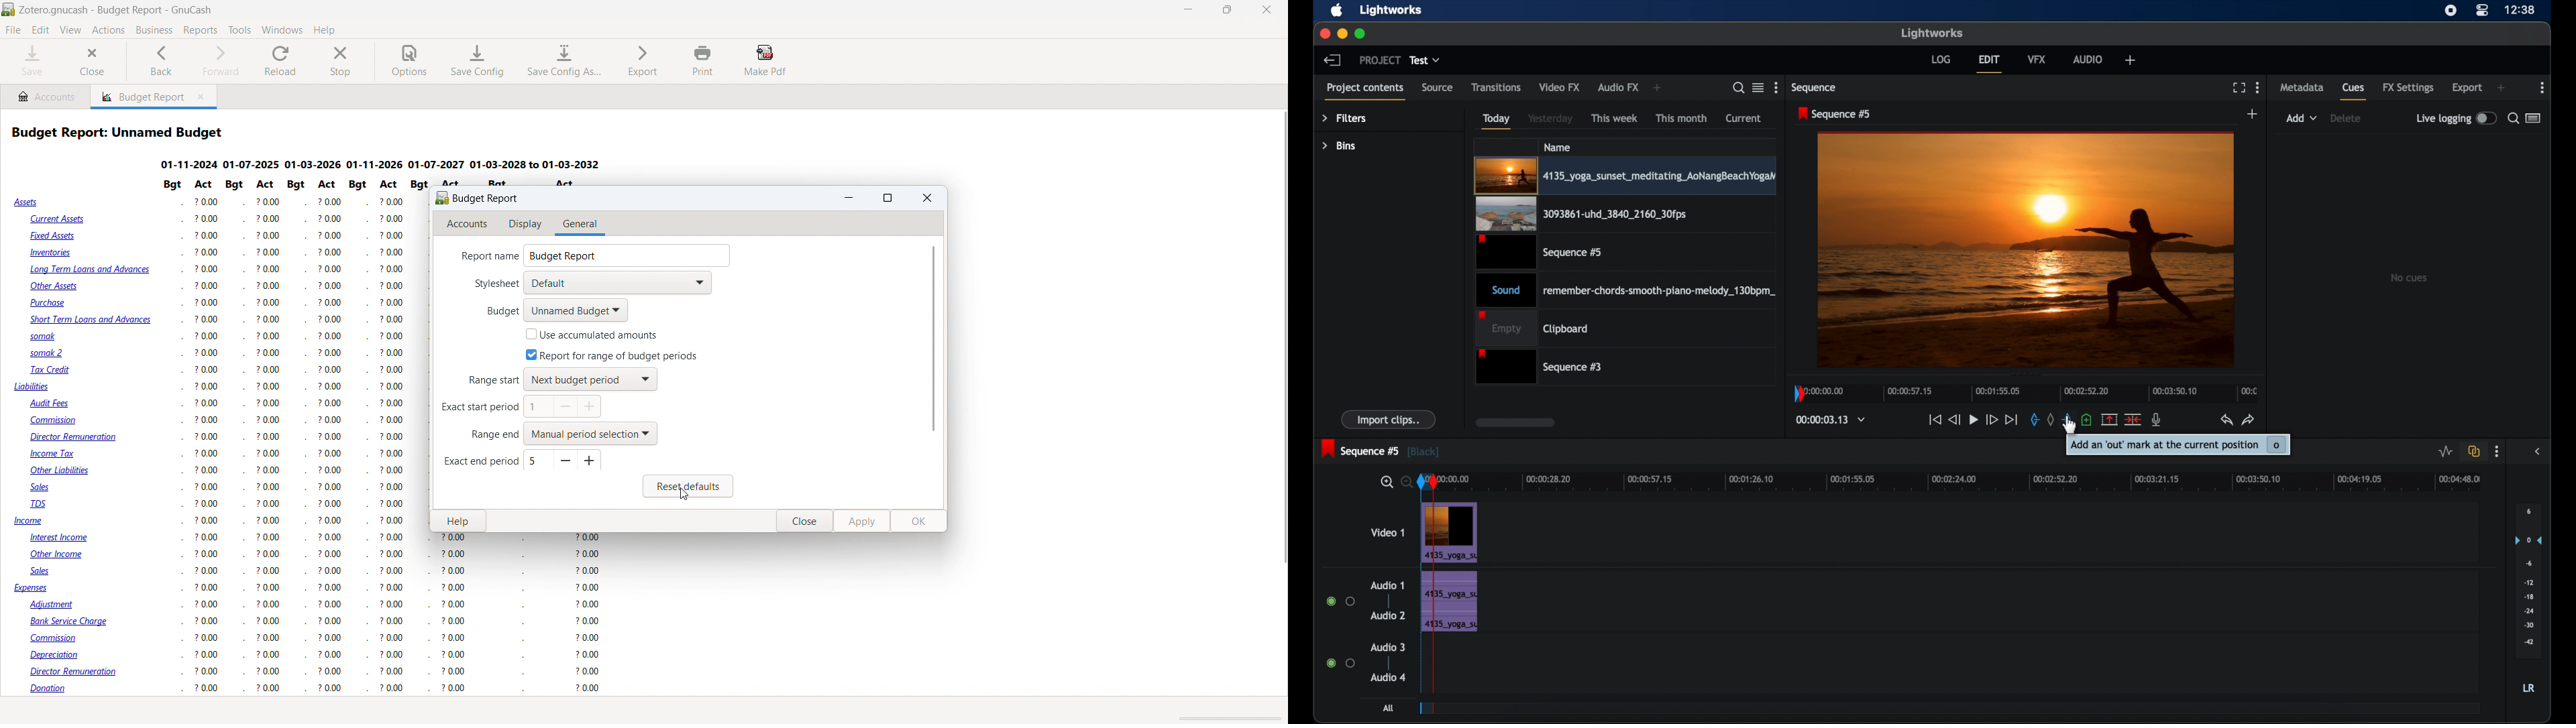 Image resolution: width=2576 pixels, height=728 pixels. I want to click on bavk, so click(162, 61).